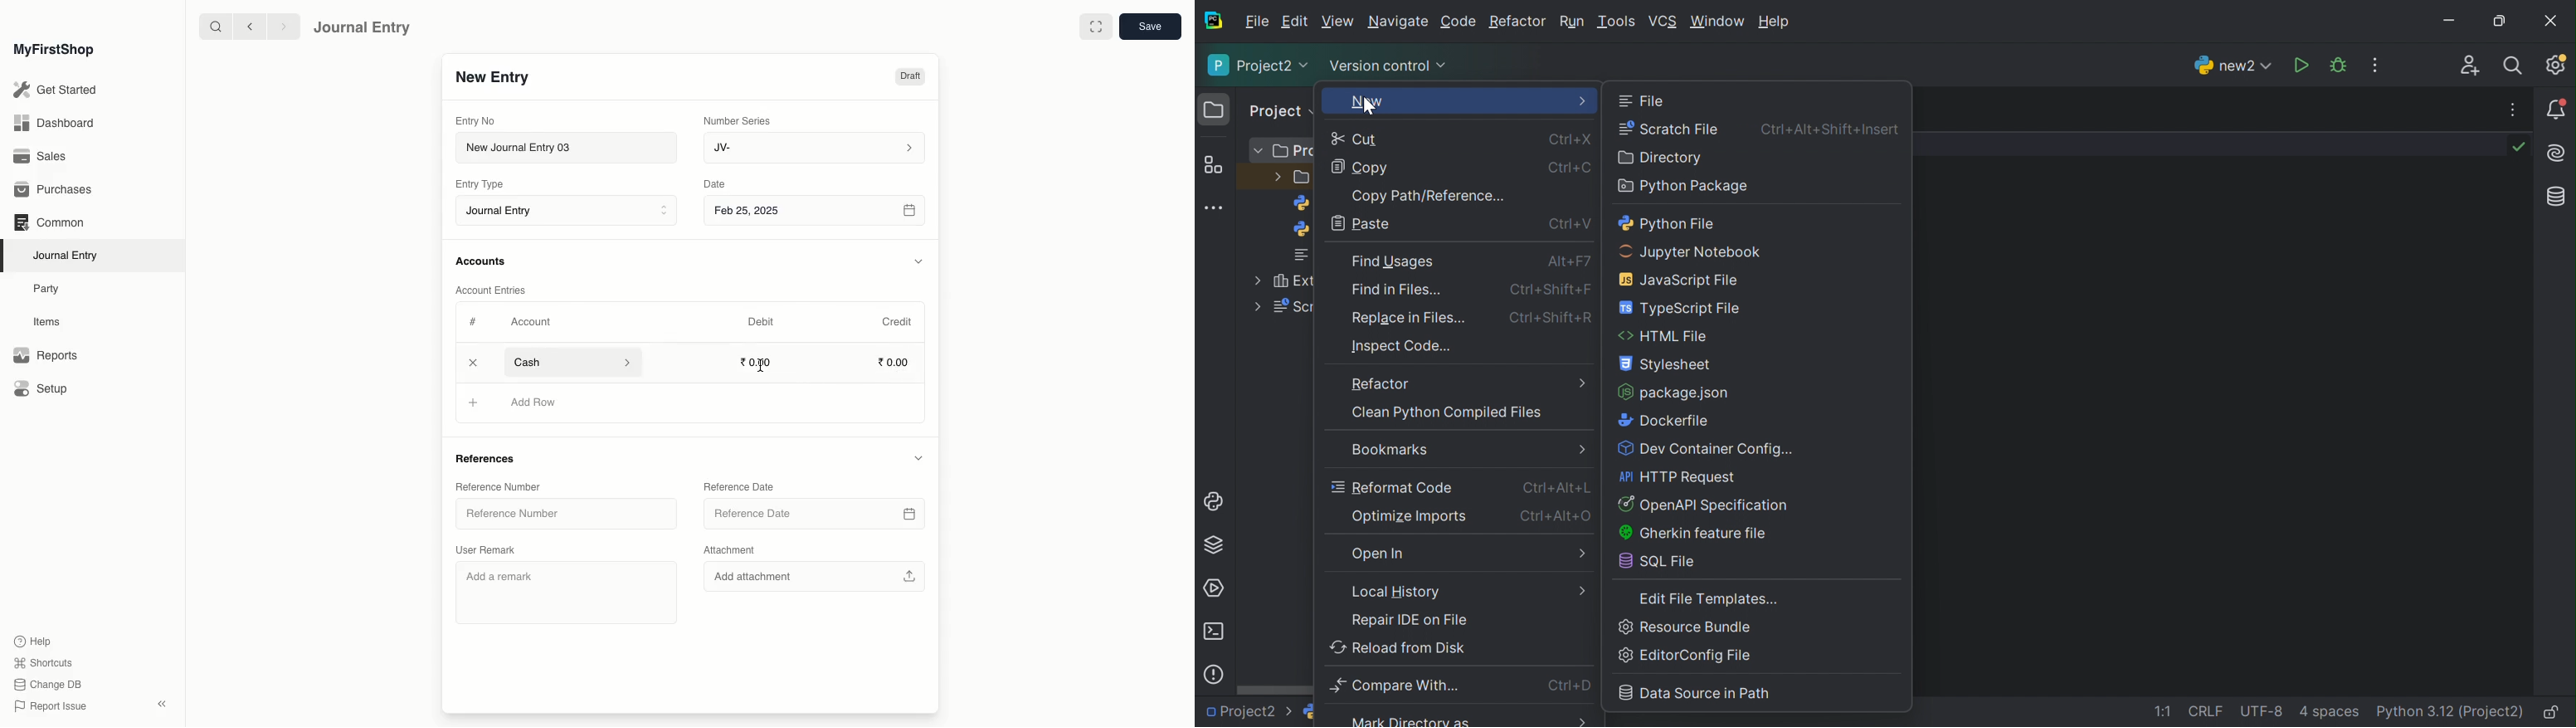 The width and height of the screenshot is (2576, 728). Describe the element at coordinates (70, 255) in the screenshot. I see `Journal Entry` at that location.